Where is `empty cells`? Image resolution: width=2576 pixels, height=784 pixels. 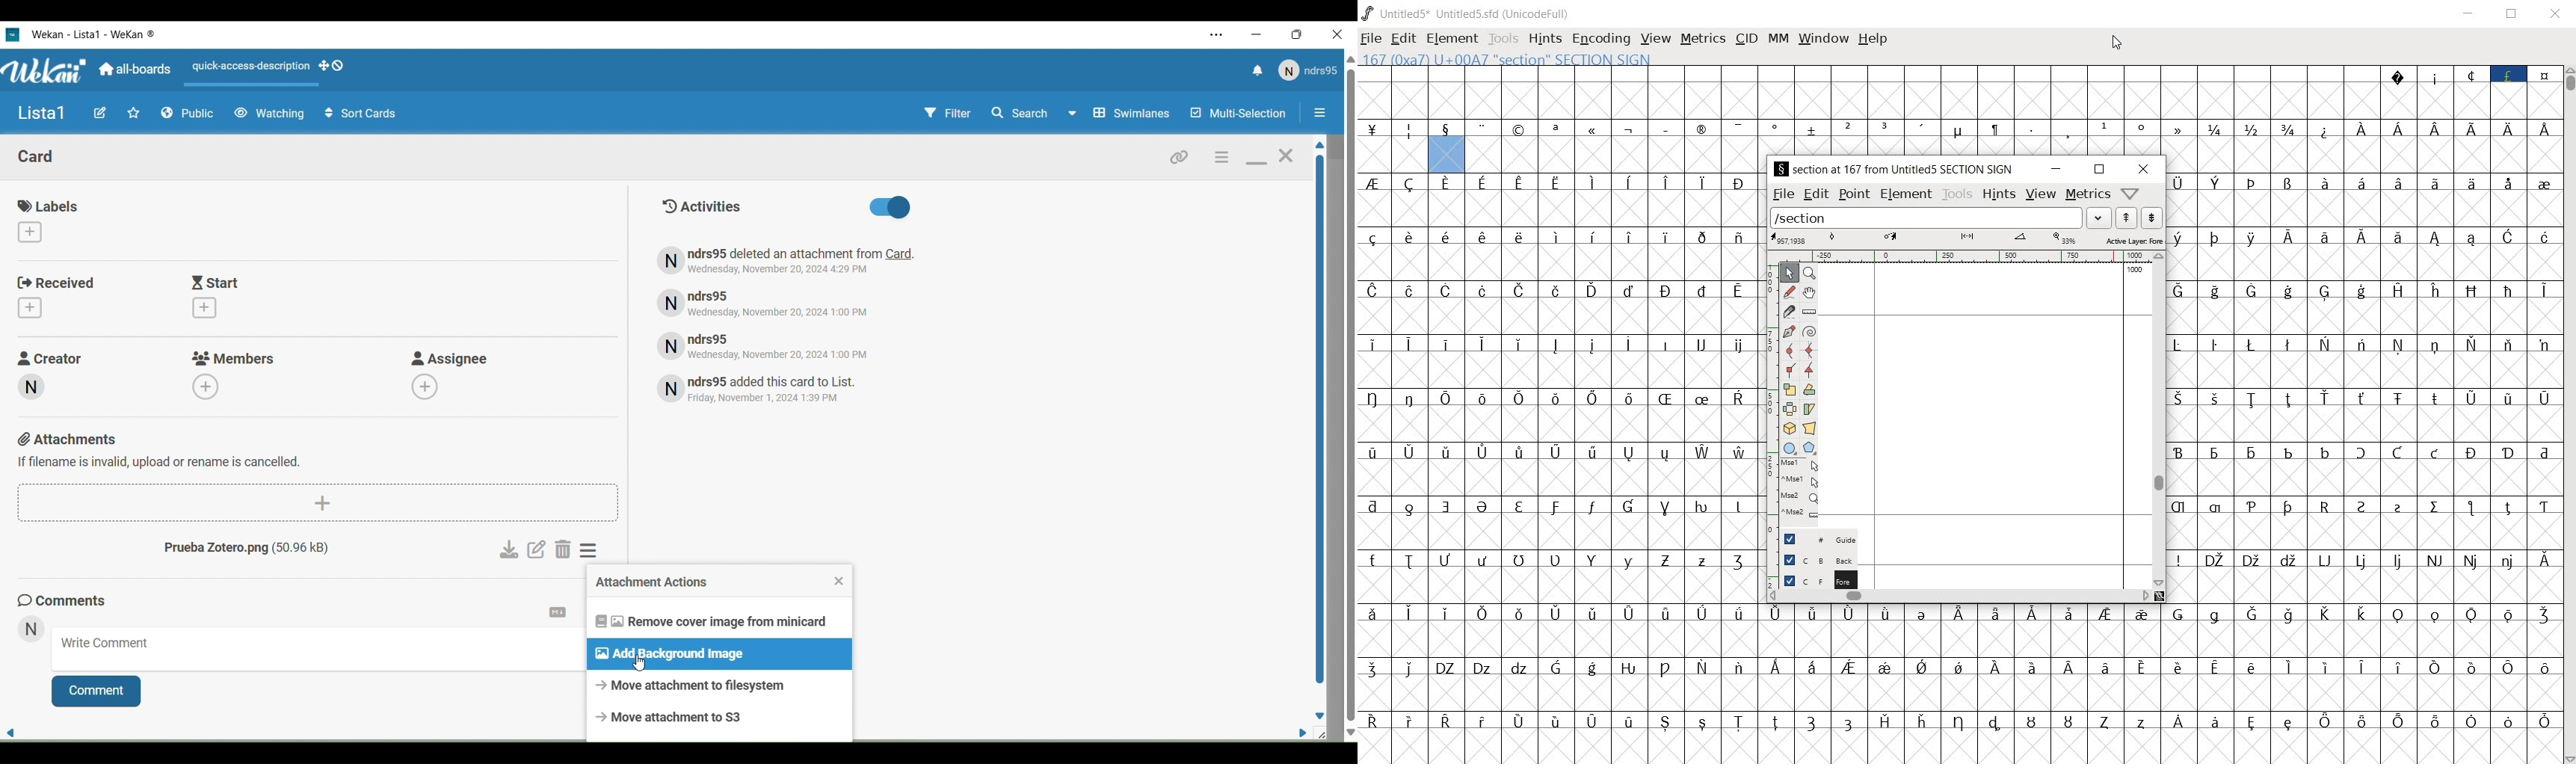 empty cells is located at coordinates (1561, 209).